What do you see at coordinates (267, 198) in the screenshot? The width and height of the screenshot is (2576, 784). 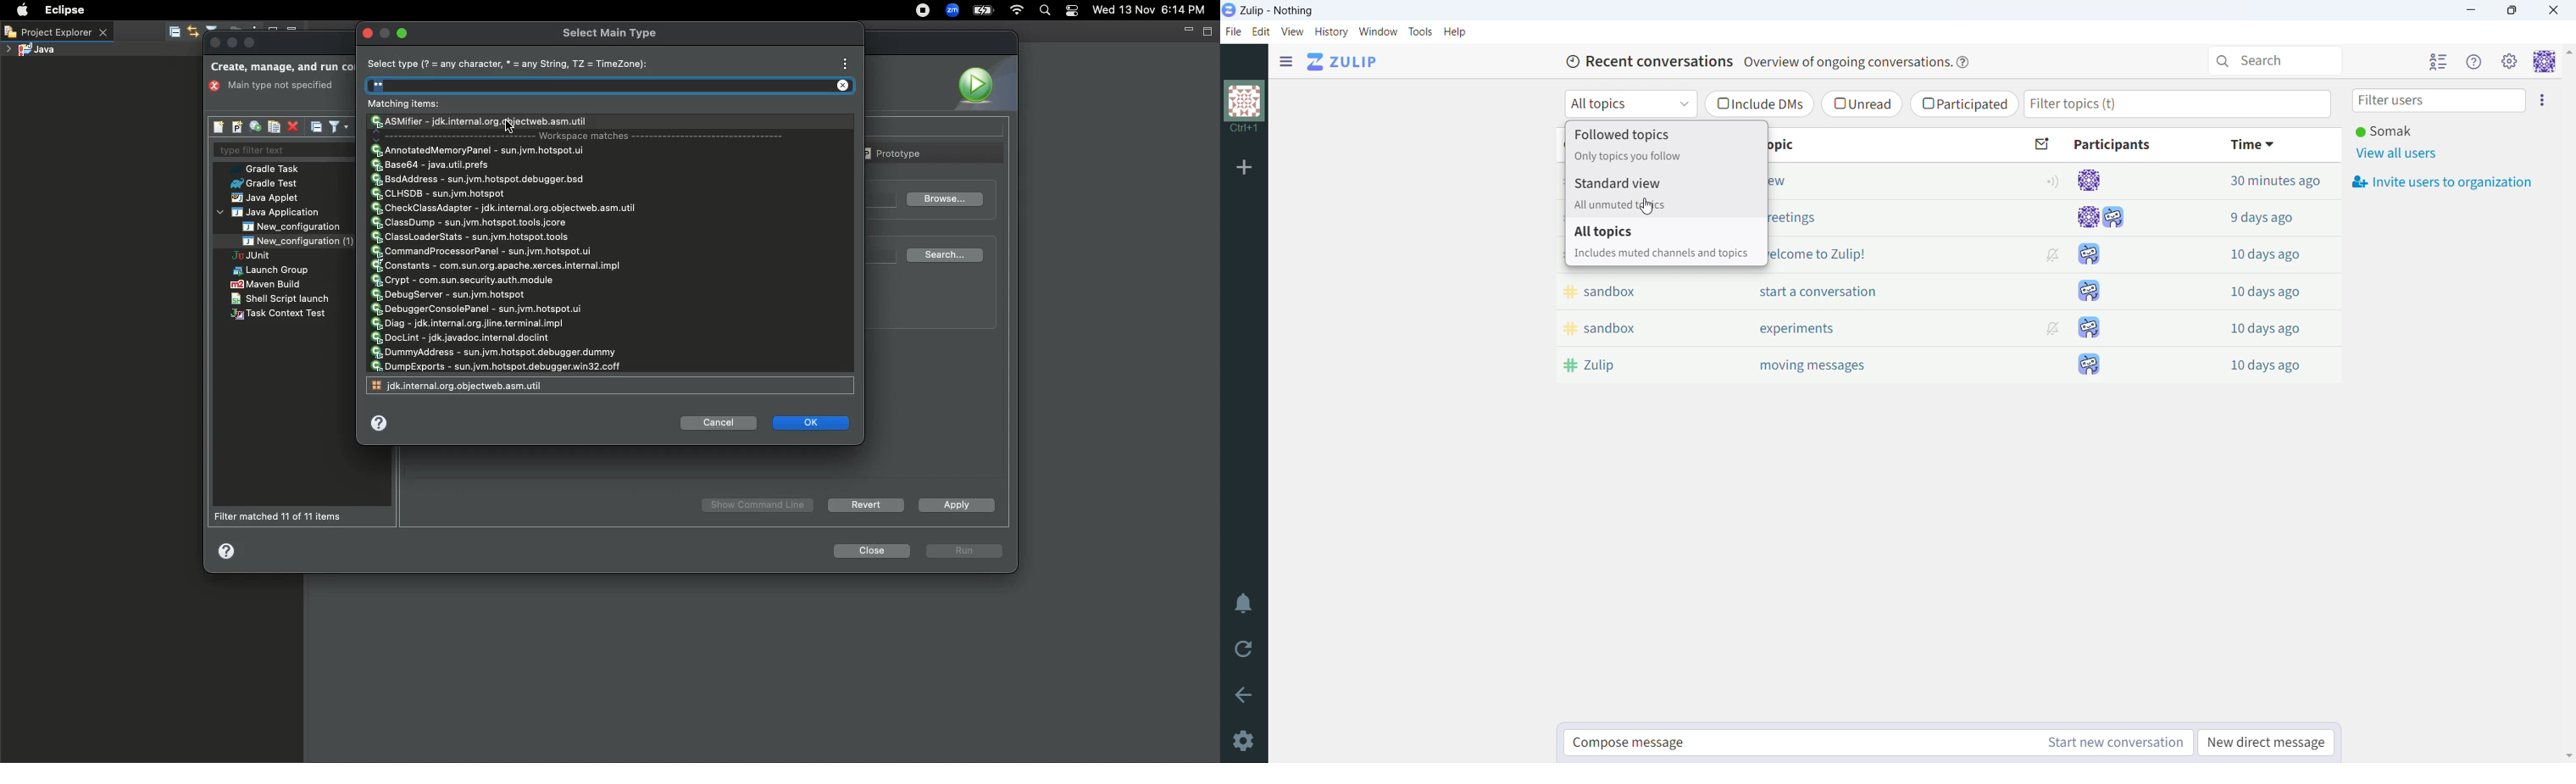 I see `Java applet` at bounding box center [267, 198].